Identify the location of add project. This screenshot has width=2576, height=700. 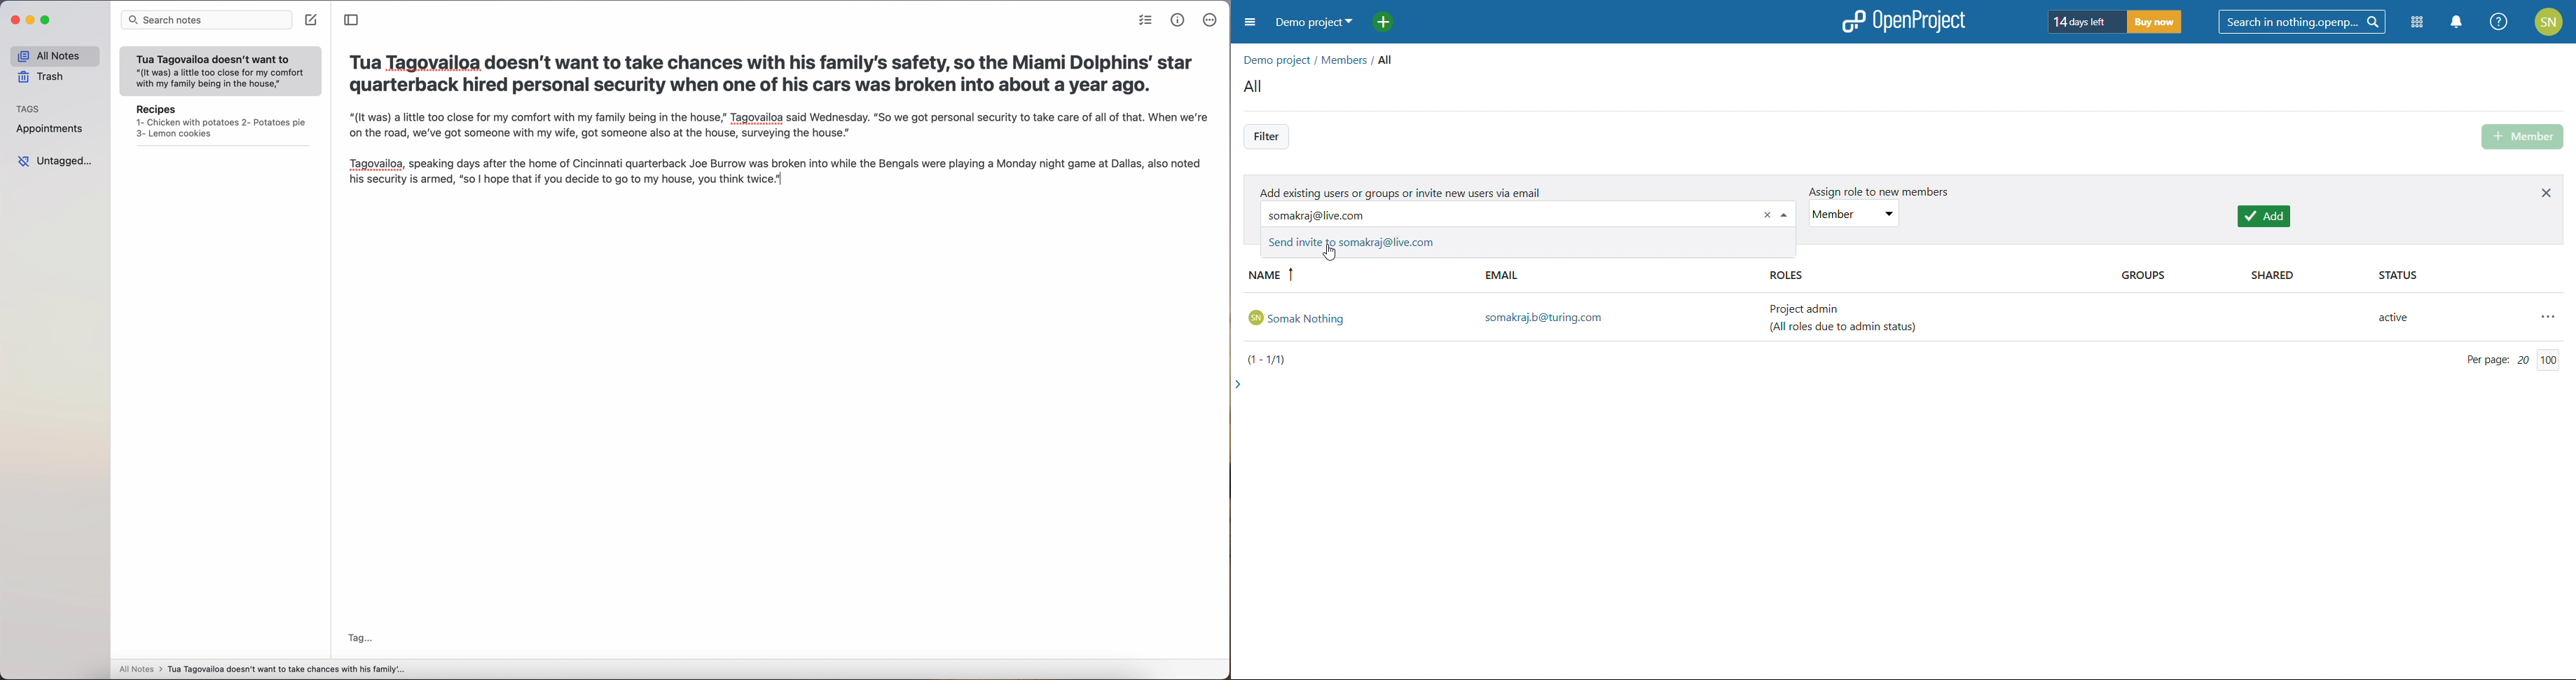
(1391, 22).